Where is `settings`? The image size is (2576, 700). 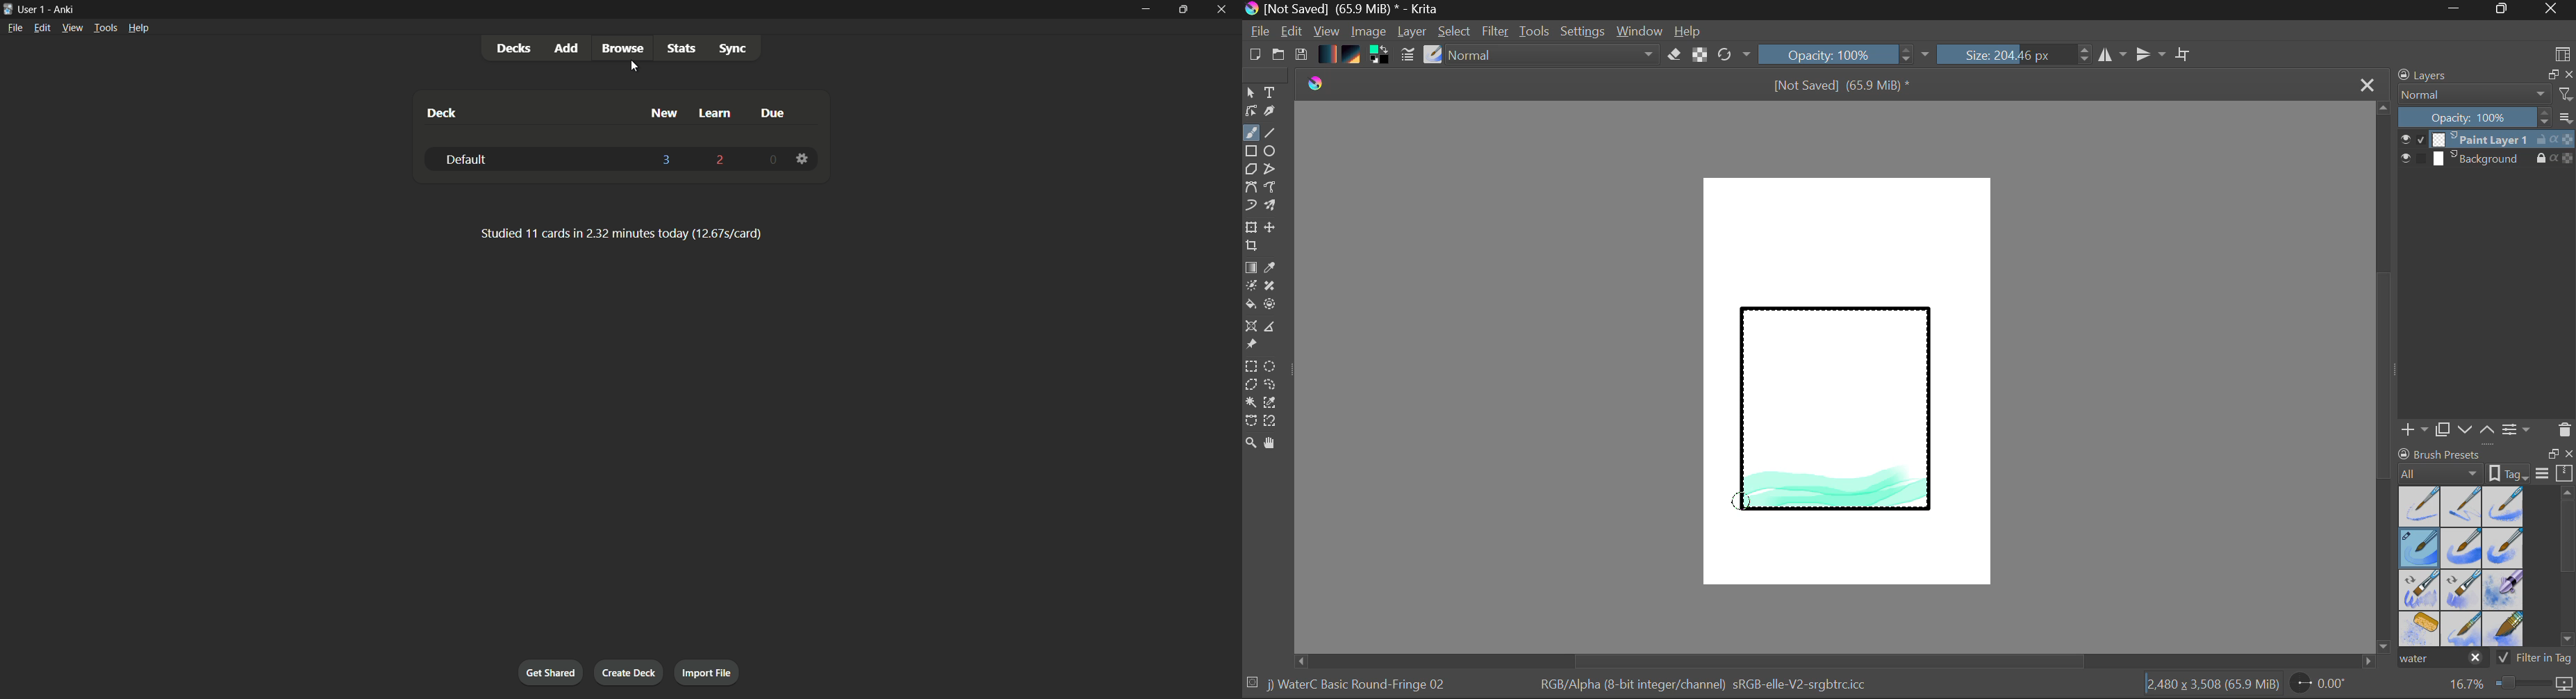 settings is located at coordinates (804, 159).